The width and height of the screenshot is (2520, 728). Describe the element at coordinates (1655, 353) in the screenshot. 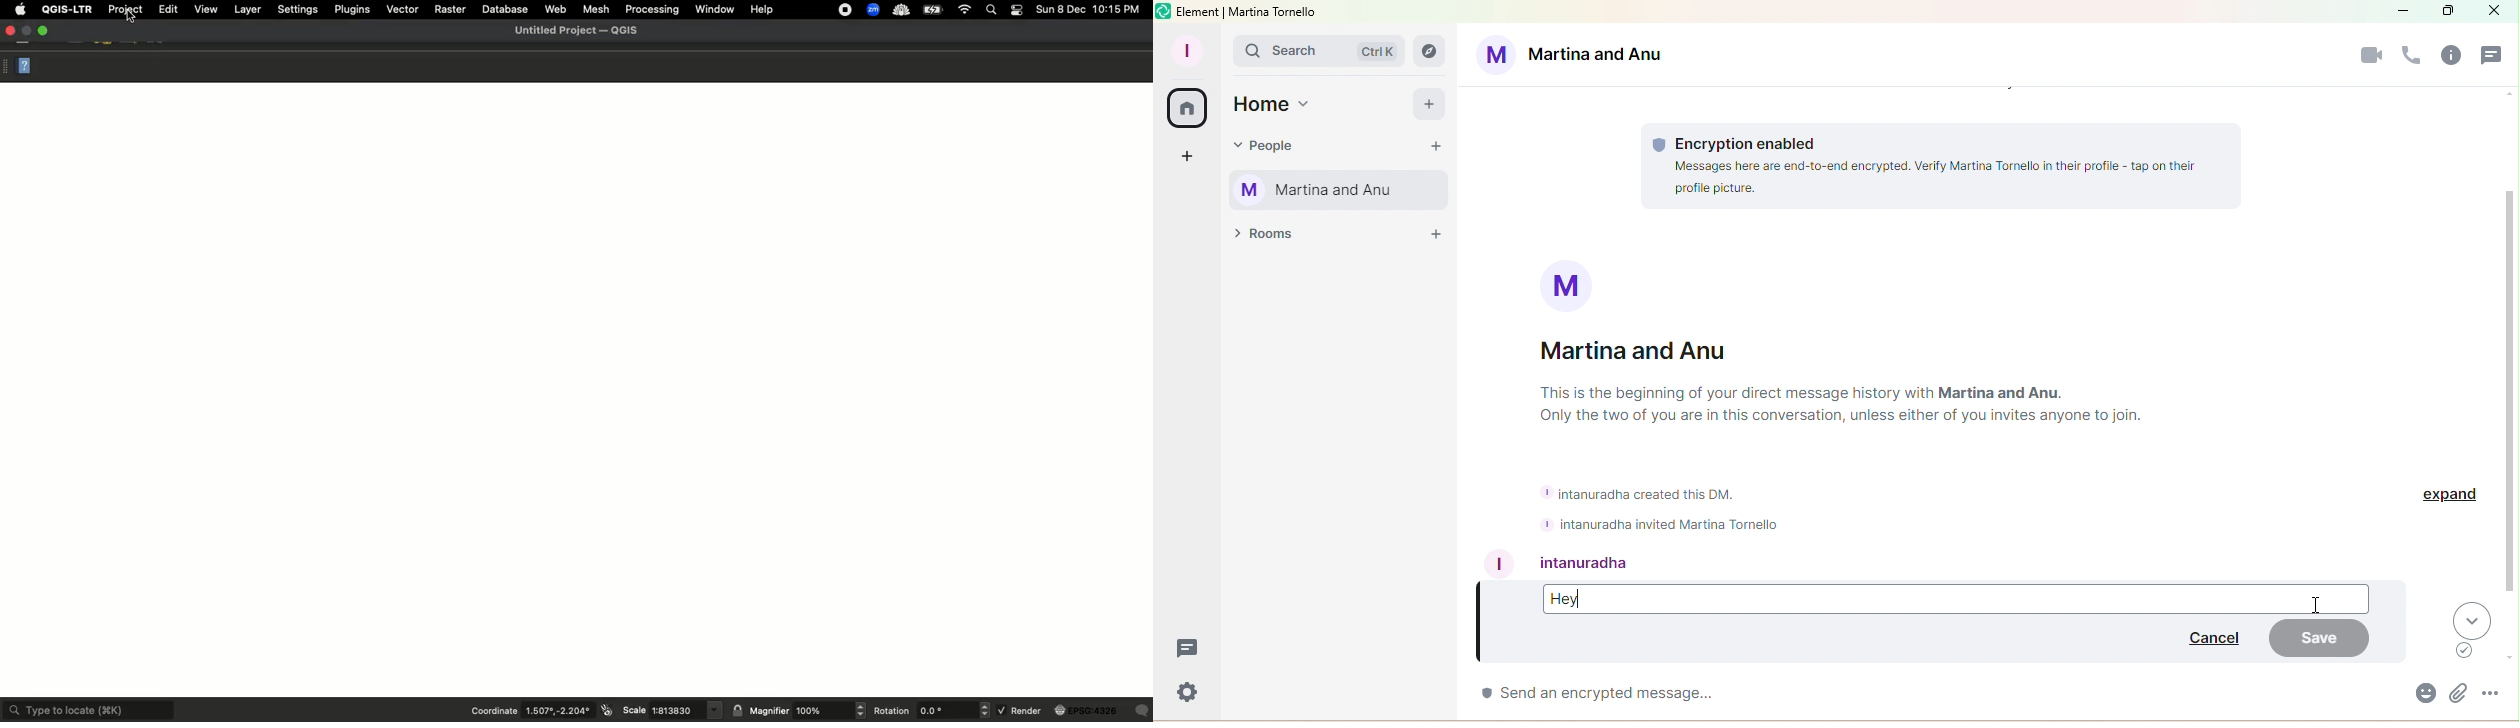

I see `Martina and Anu` at that location.